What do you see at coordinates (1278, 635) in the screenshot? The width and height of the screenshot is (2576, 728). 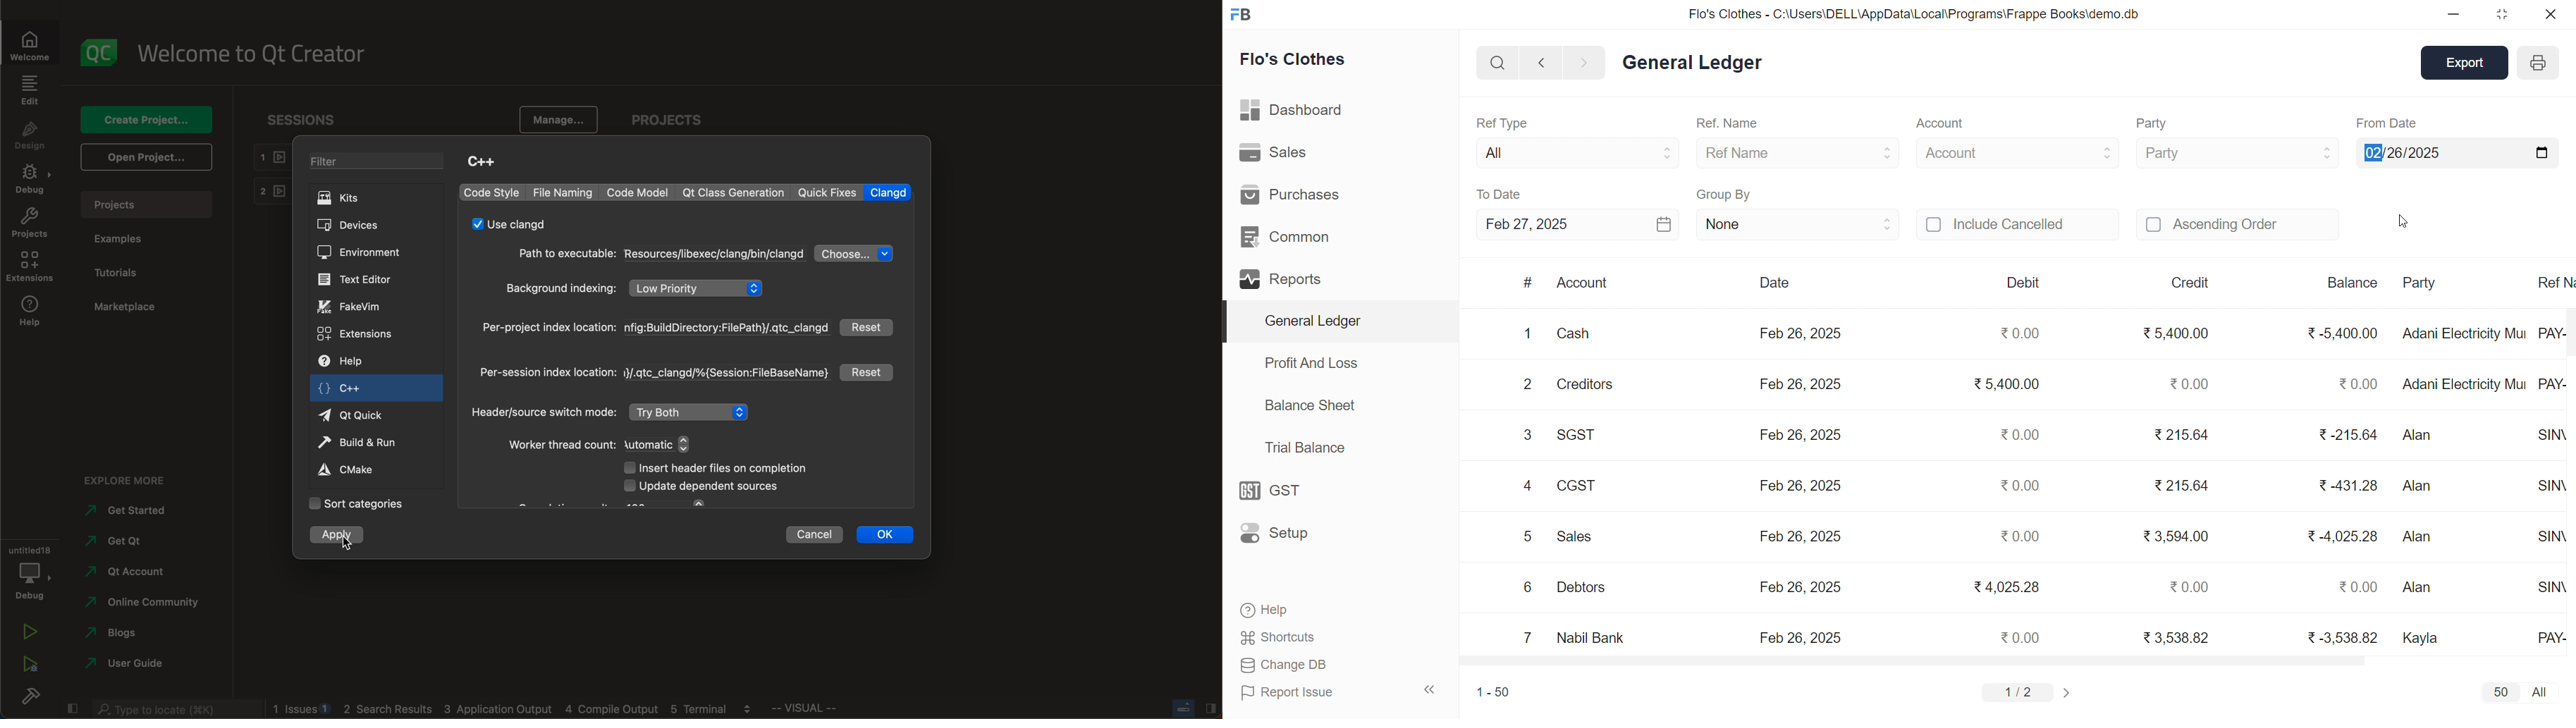 I see `Shortcuts` at bounding box center [1278, 635].